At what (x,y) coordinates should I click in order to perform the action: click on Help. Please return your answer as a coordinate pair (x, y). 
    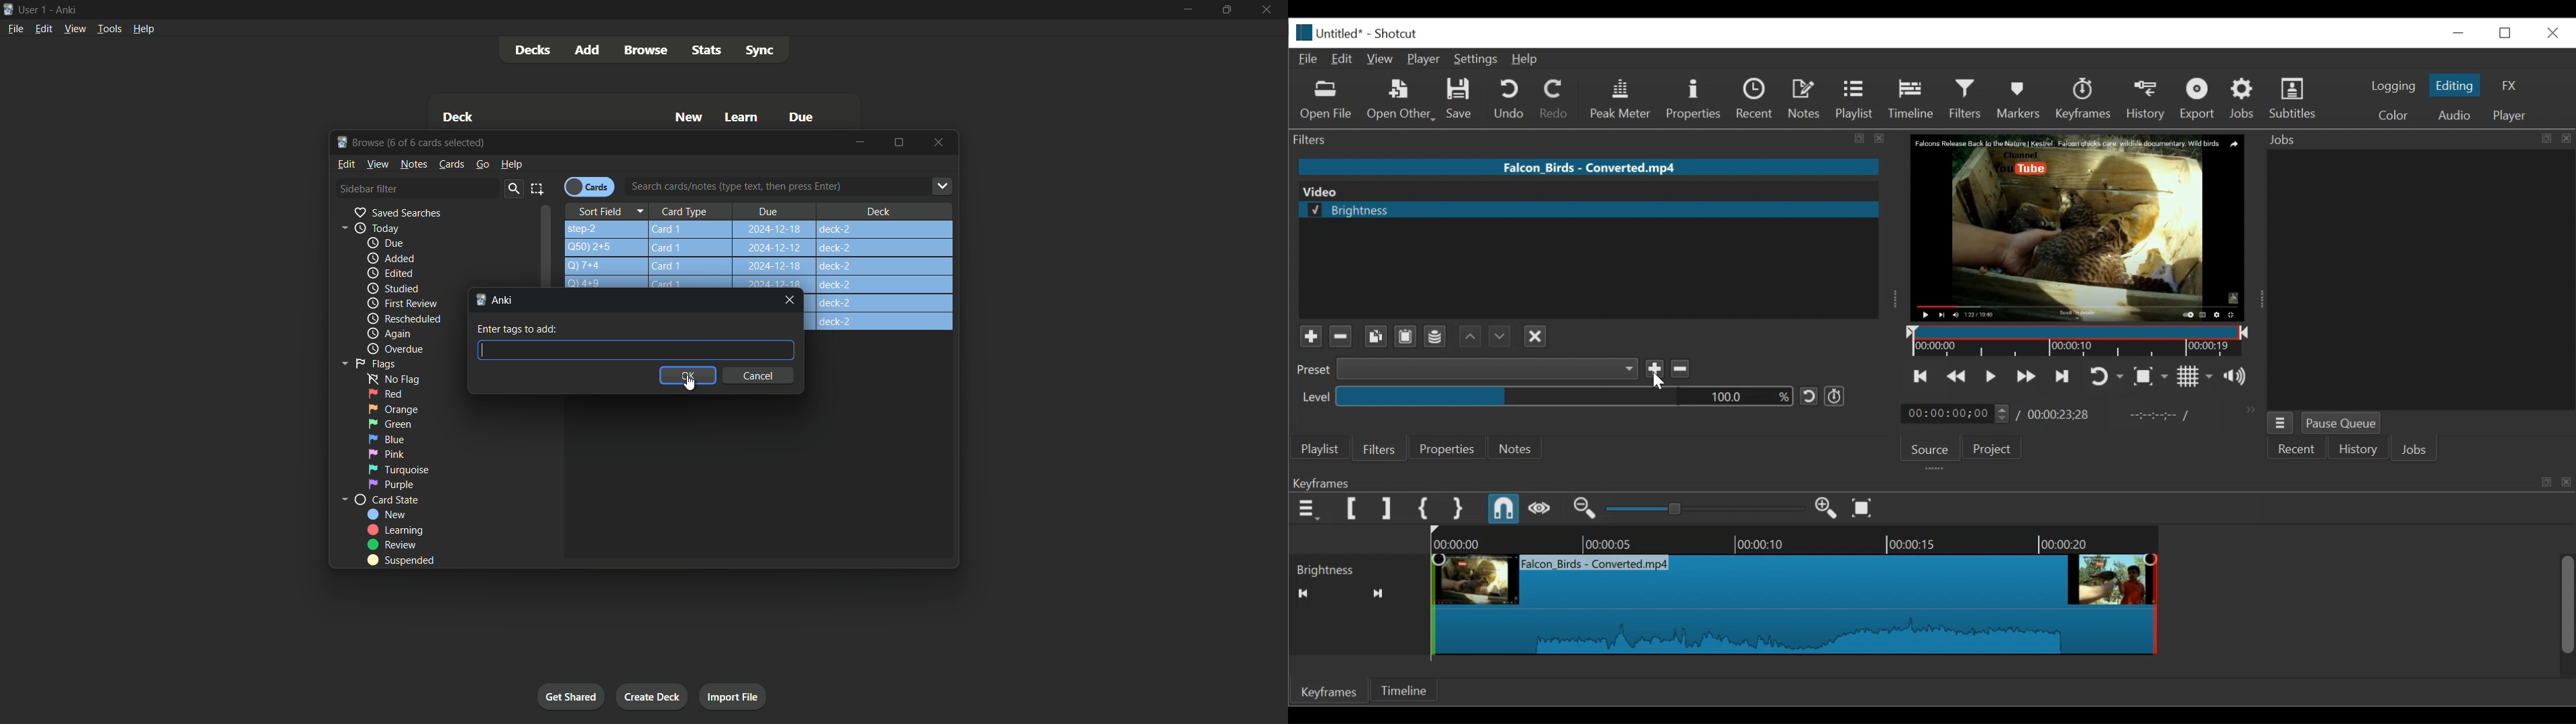
    Looking at the image, I should click on (1529, 59).